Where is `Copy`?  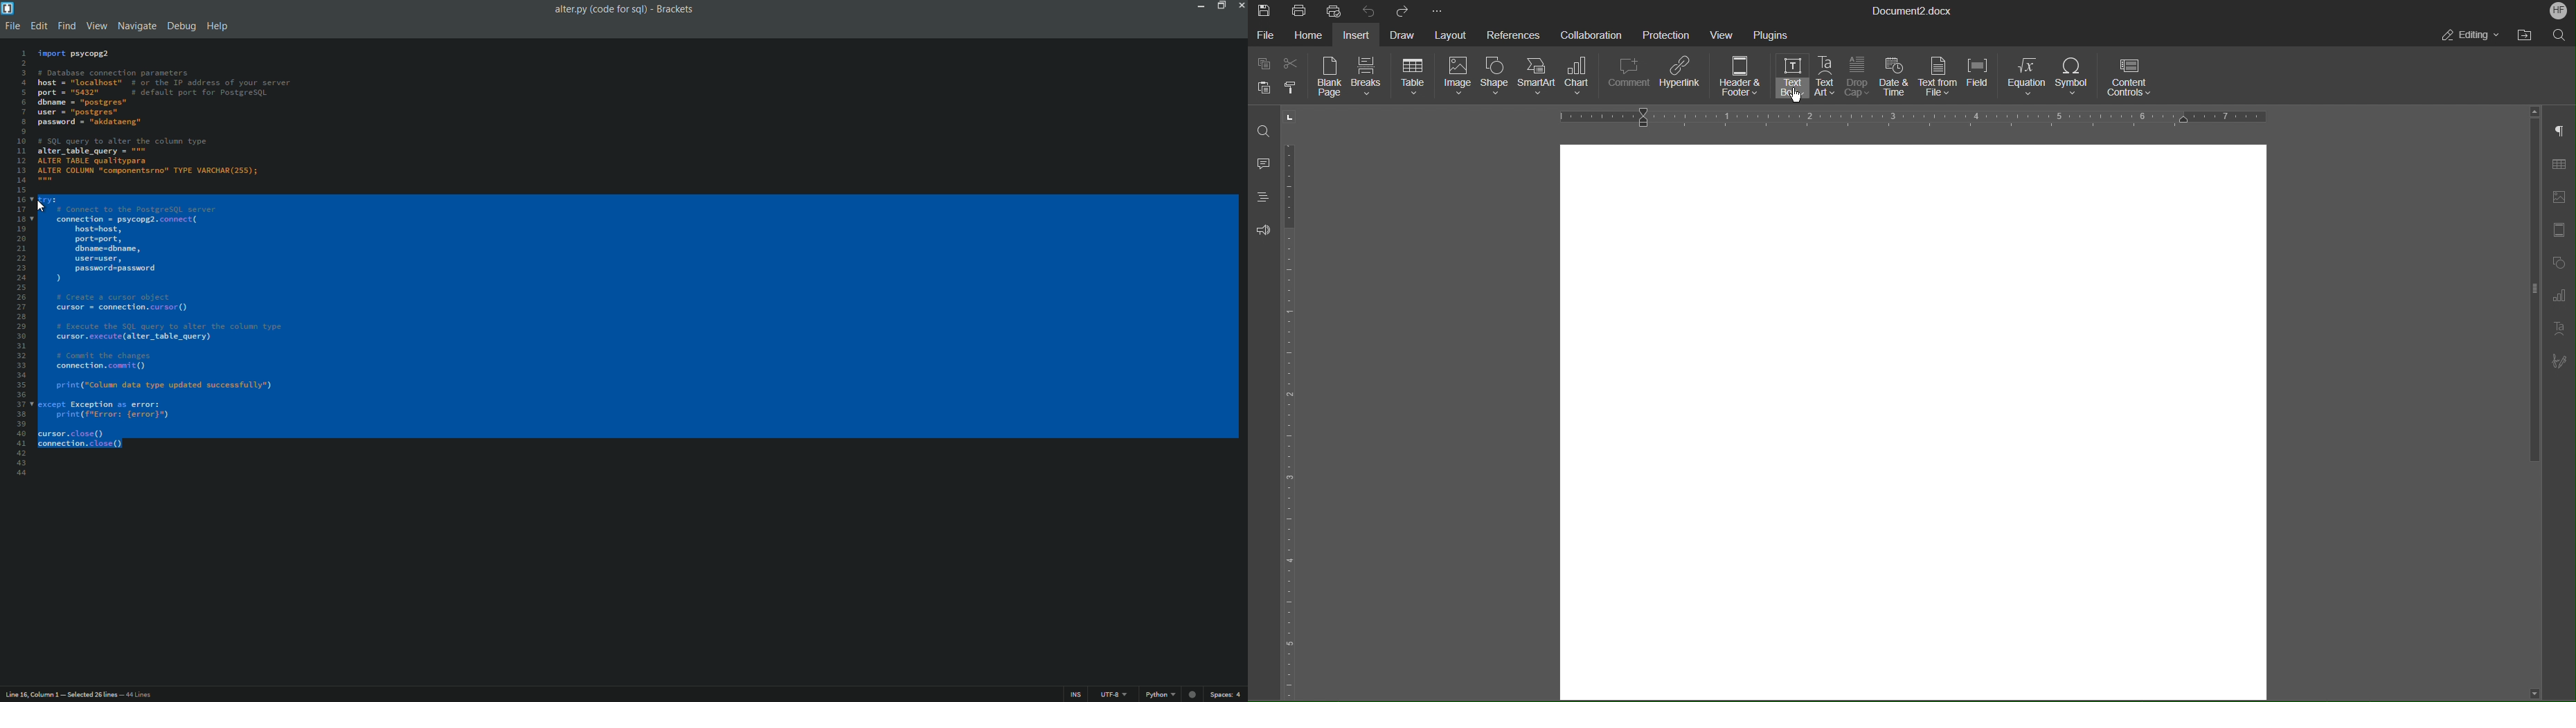 Copy is located at coordinates (1263, 62).